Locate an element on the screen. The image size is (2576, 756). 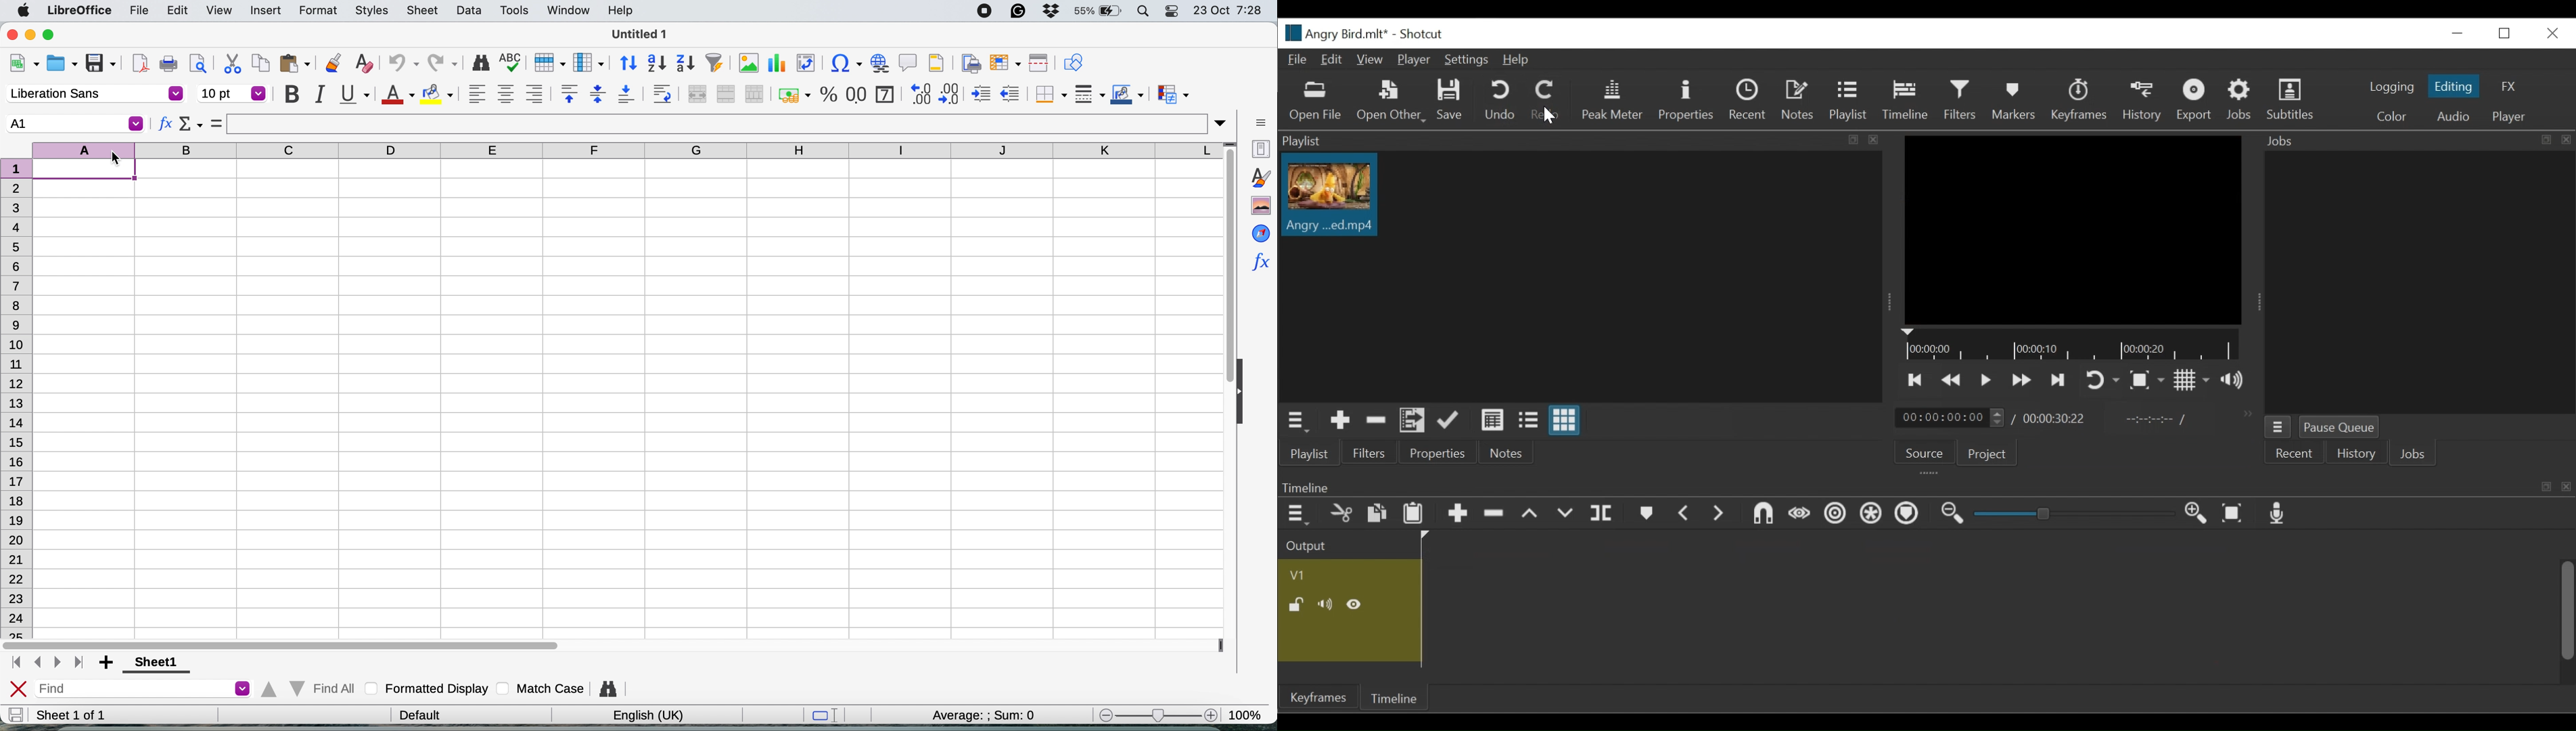
add sheet is located at coordinates (106, 662).